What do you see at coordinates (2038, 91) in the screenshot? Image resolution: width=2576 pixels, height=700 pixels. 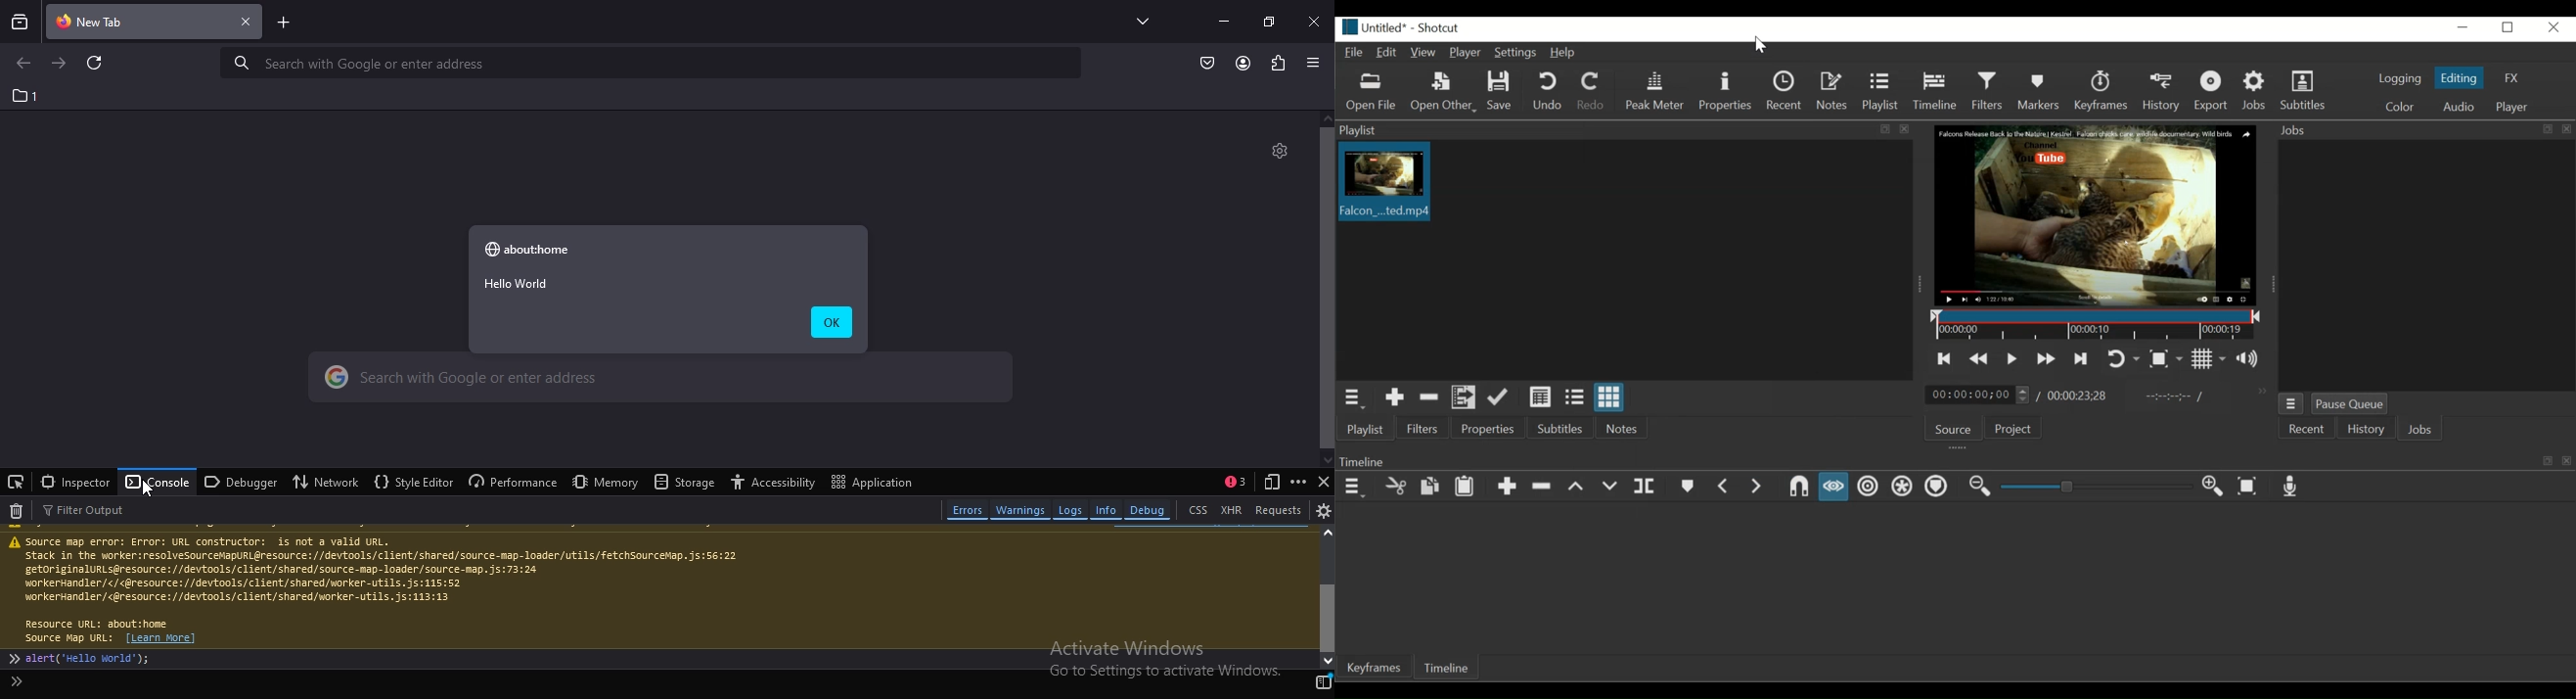 I see `Markers` at bounding box center [2038, 91].